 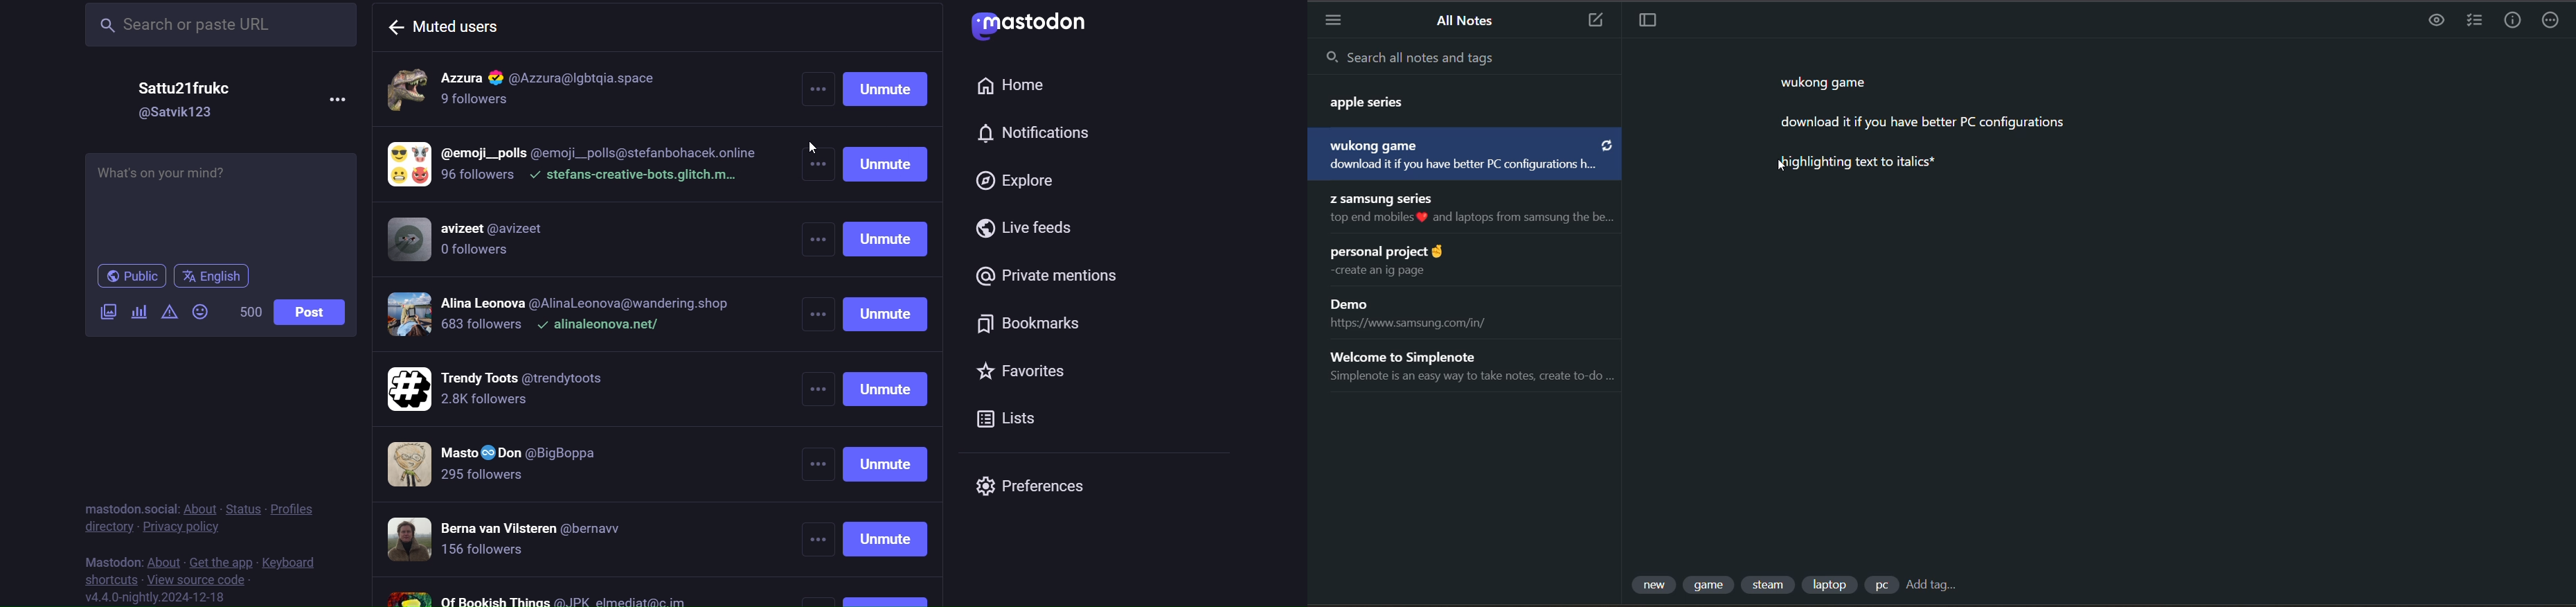 What do you see at coordinates (515, 392) in the screenshot?
I see `muted accounts 5` at bounding box center [515, 392].